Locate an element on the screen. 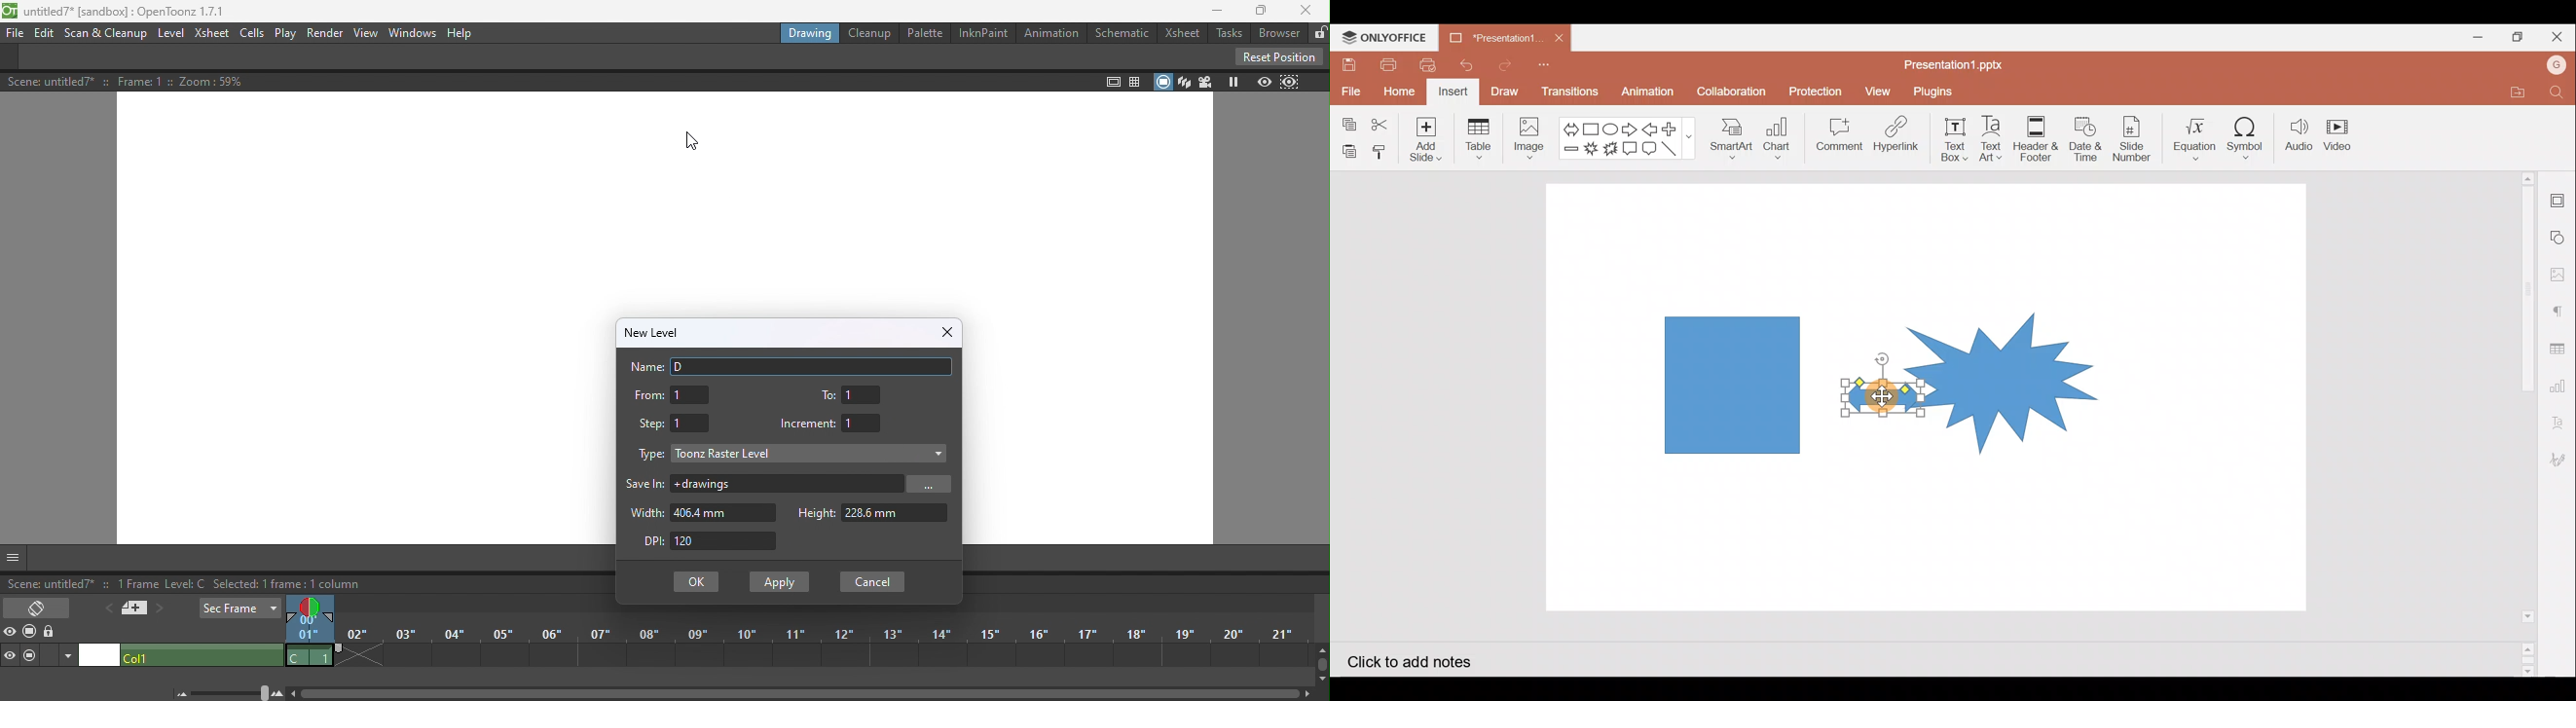 The width and height of the screenshot is (2576, 728). Slide number is located at coordinates (2133, 137).